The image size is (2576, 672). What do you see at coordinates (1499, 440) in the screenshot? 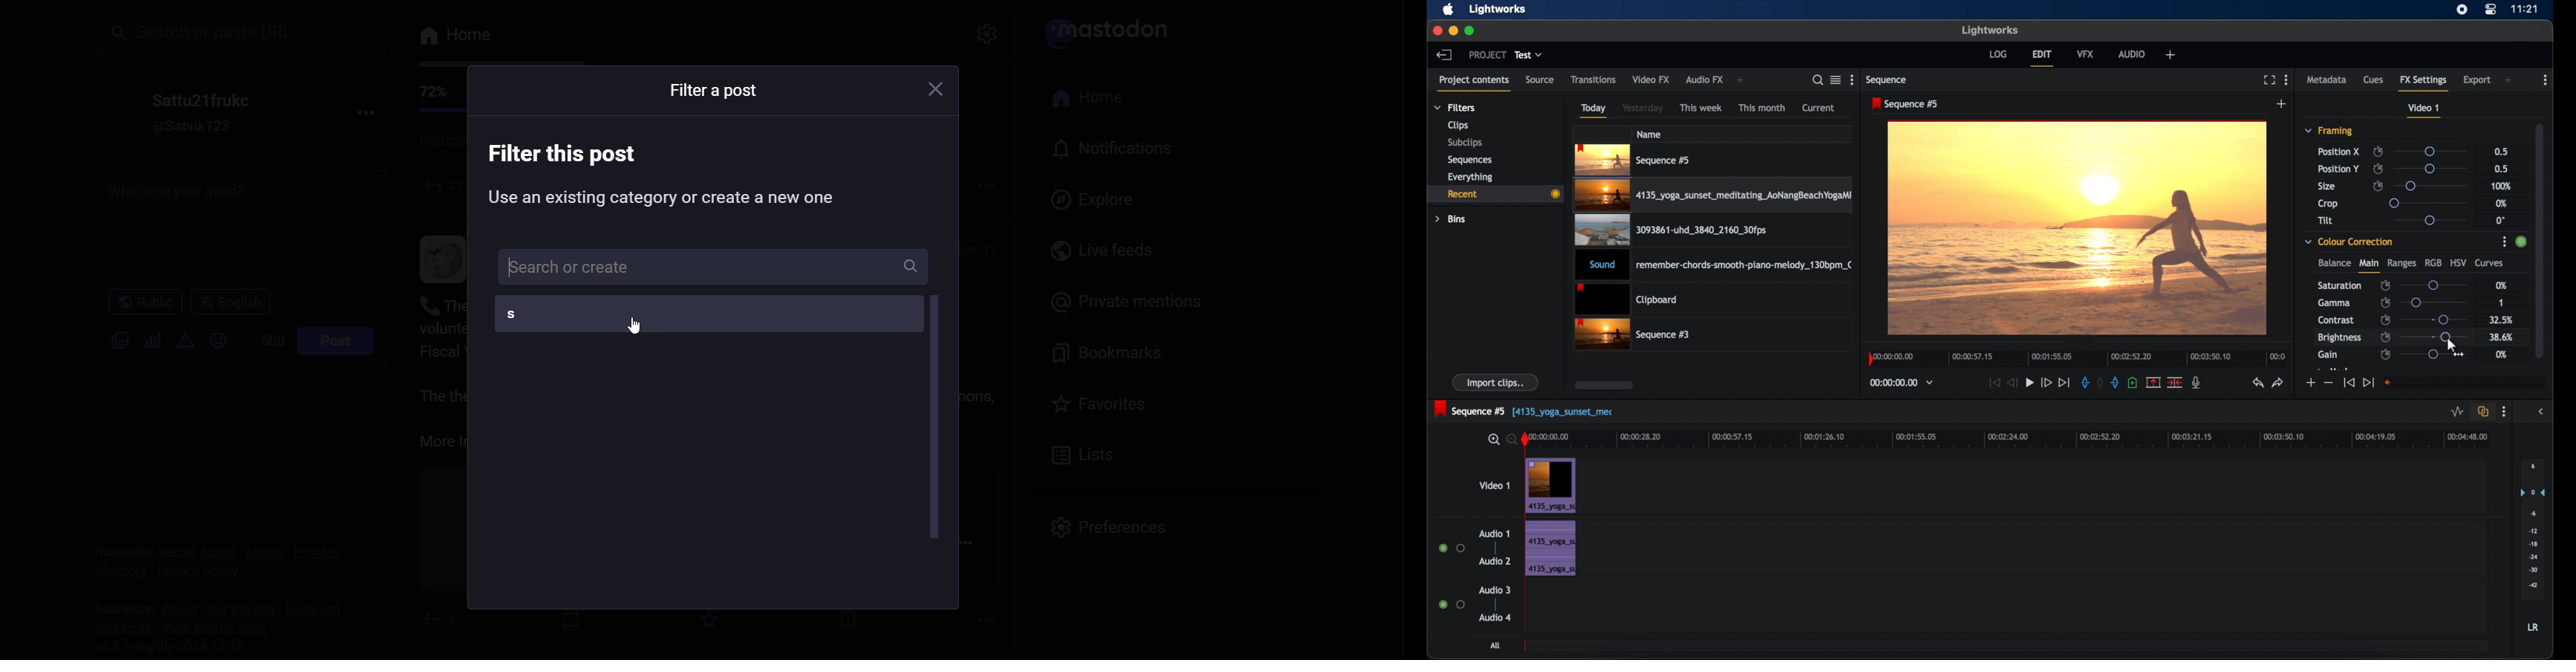
I see `zoom` at bounding box center [1499, 440].